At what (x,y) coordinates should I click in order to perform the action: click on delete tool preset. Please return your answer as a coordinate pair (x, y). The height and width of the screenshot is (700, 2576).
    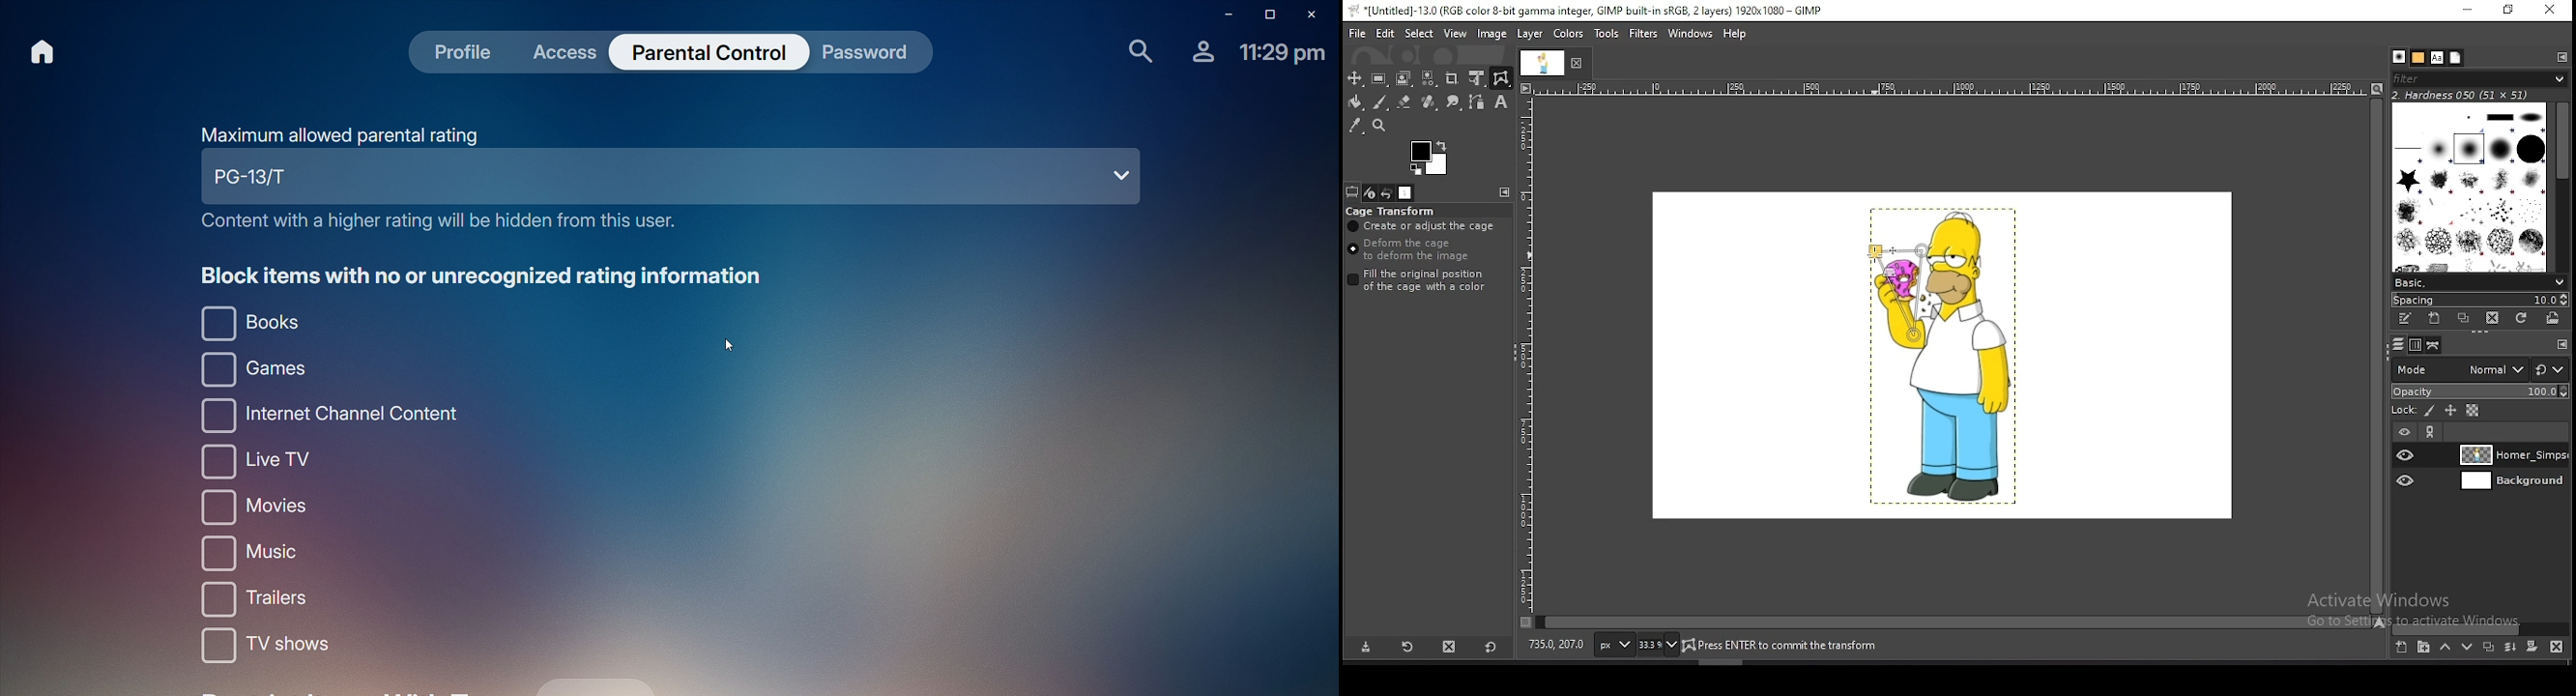
    Looking at the image, I should click on (1451, 648).